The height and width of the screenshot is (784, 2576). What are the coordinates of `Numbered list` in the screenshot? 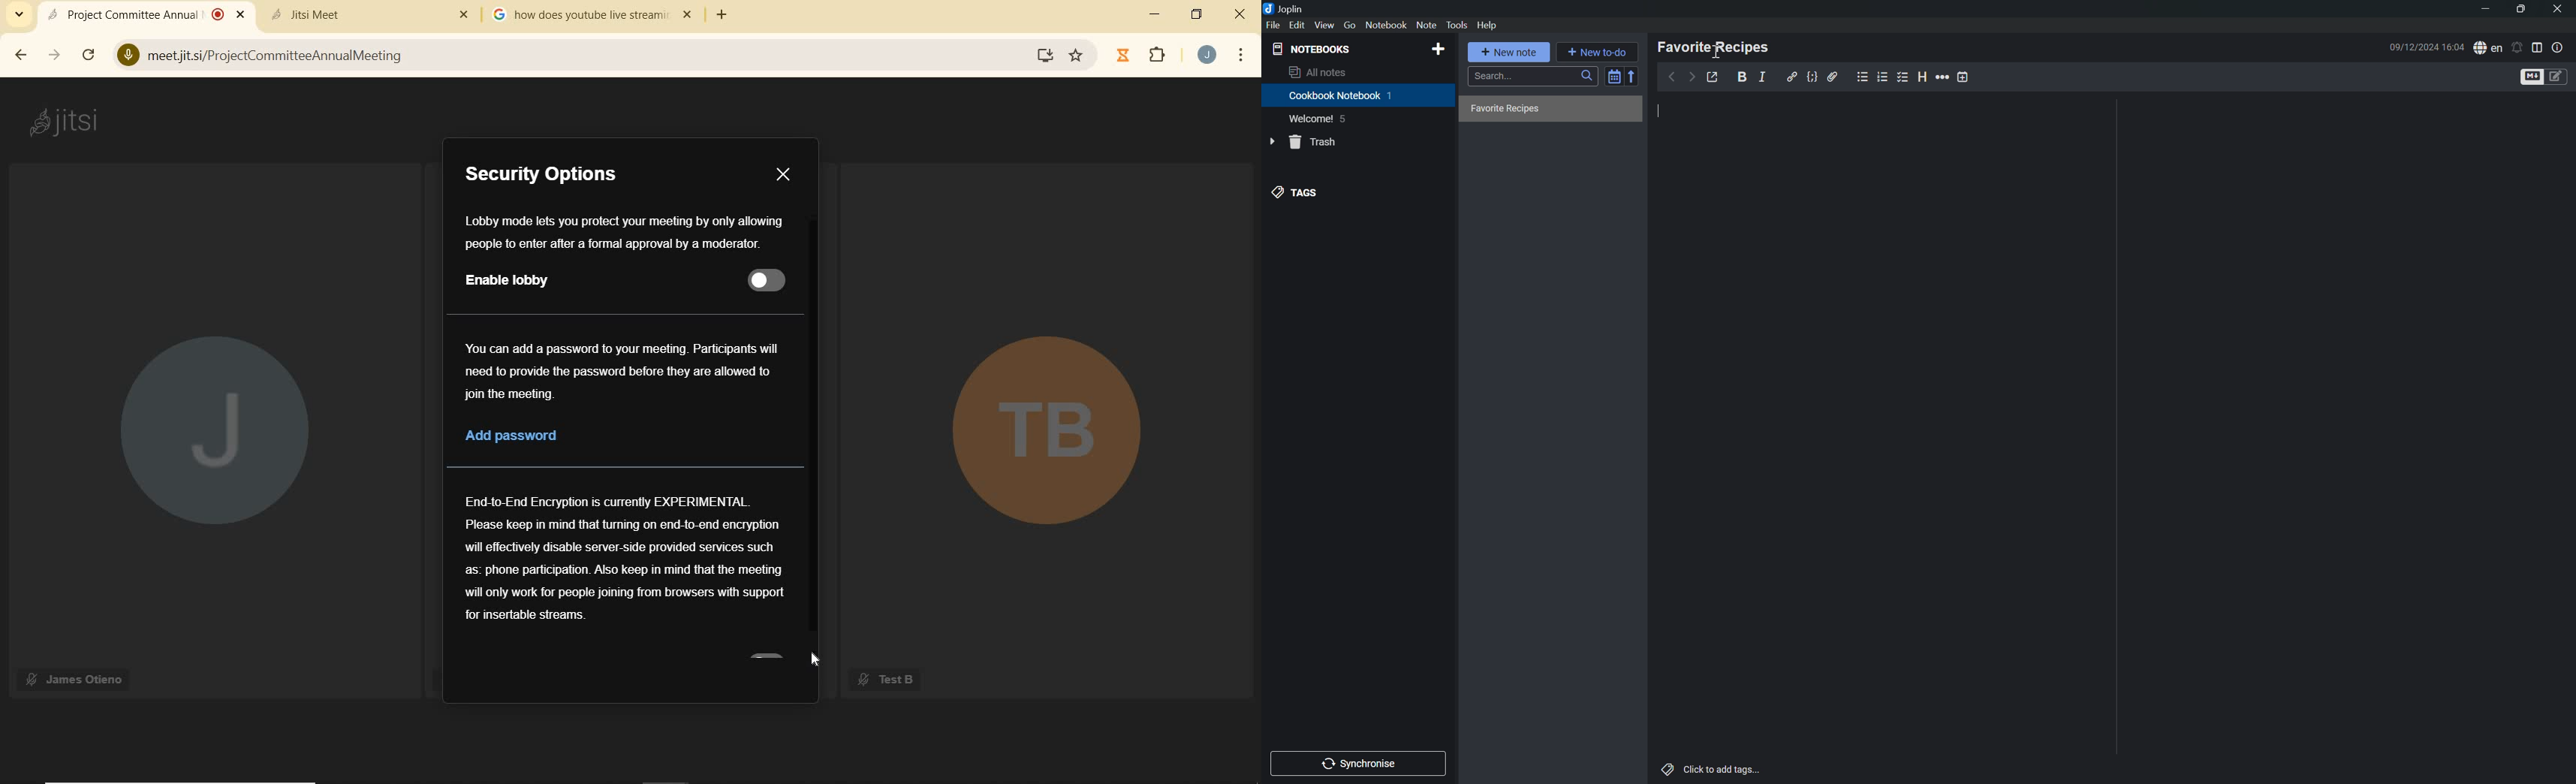 It's located at (1882, 76).